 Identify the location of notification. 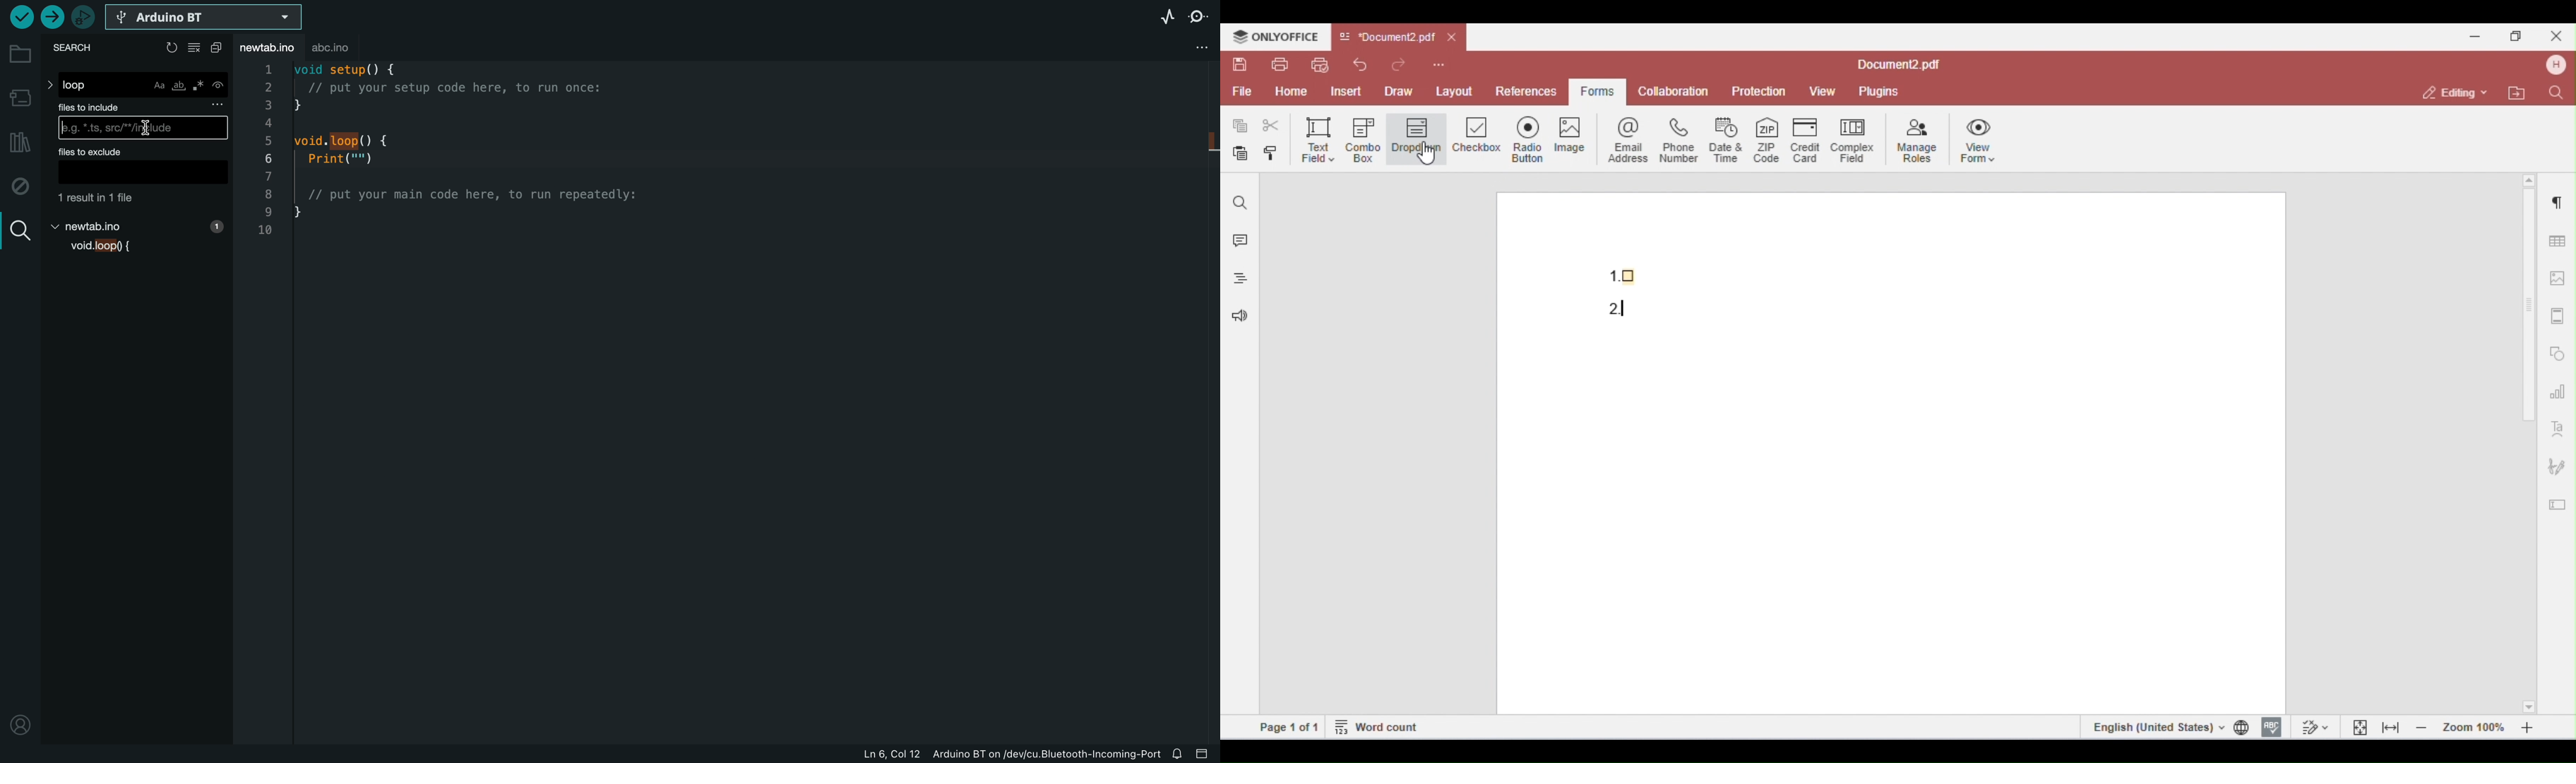
(1177, 752).